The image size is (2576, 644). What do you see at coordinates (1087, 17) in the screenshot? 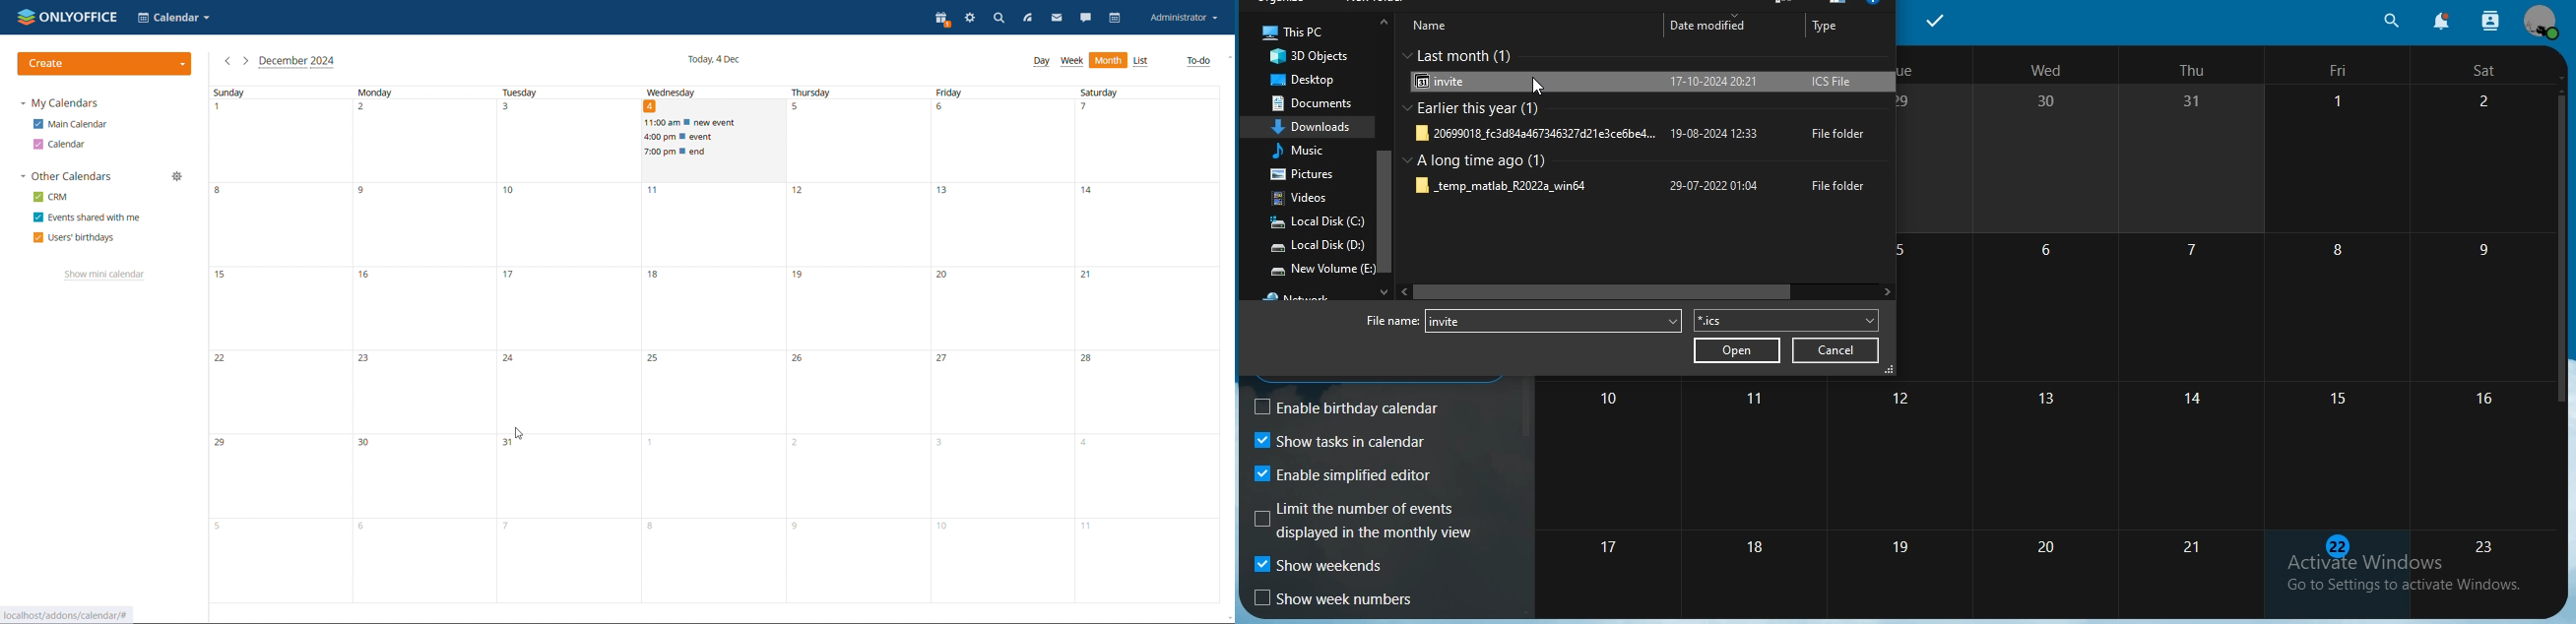
I see `chat` at bounding box center [1087, 17].